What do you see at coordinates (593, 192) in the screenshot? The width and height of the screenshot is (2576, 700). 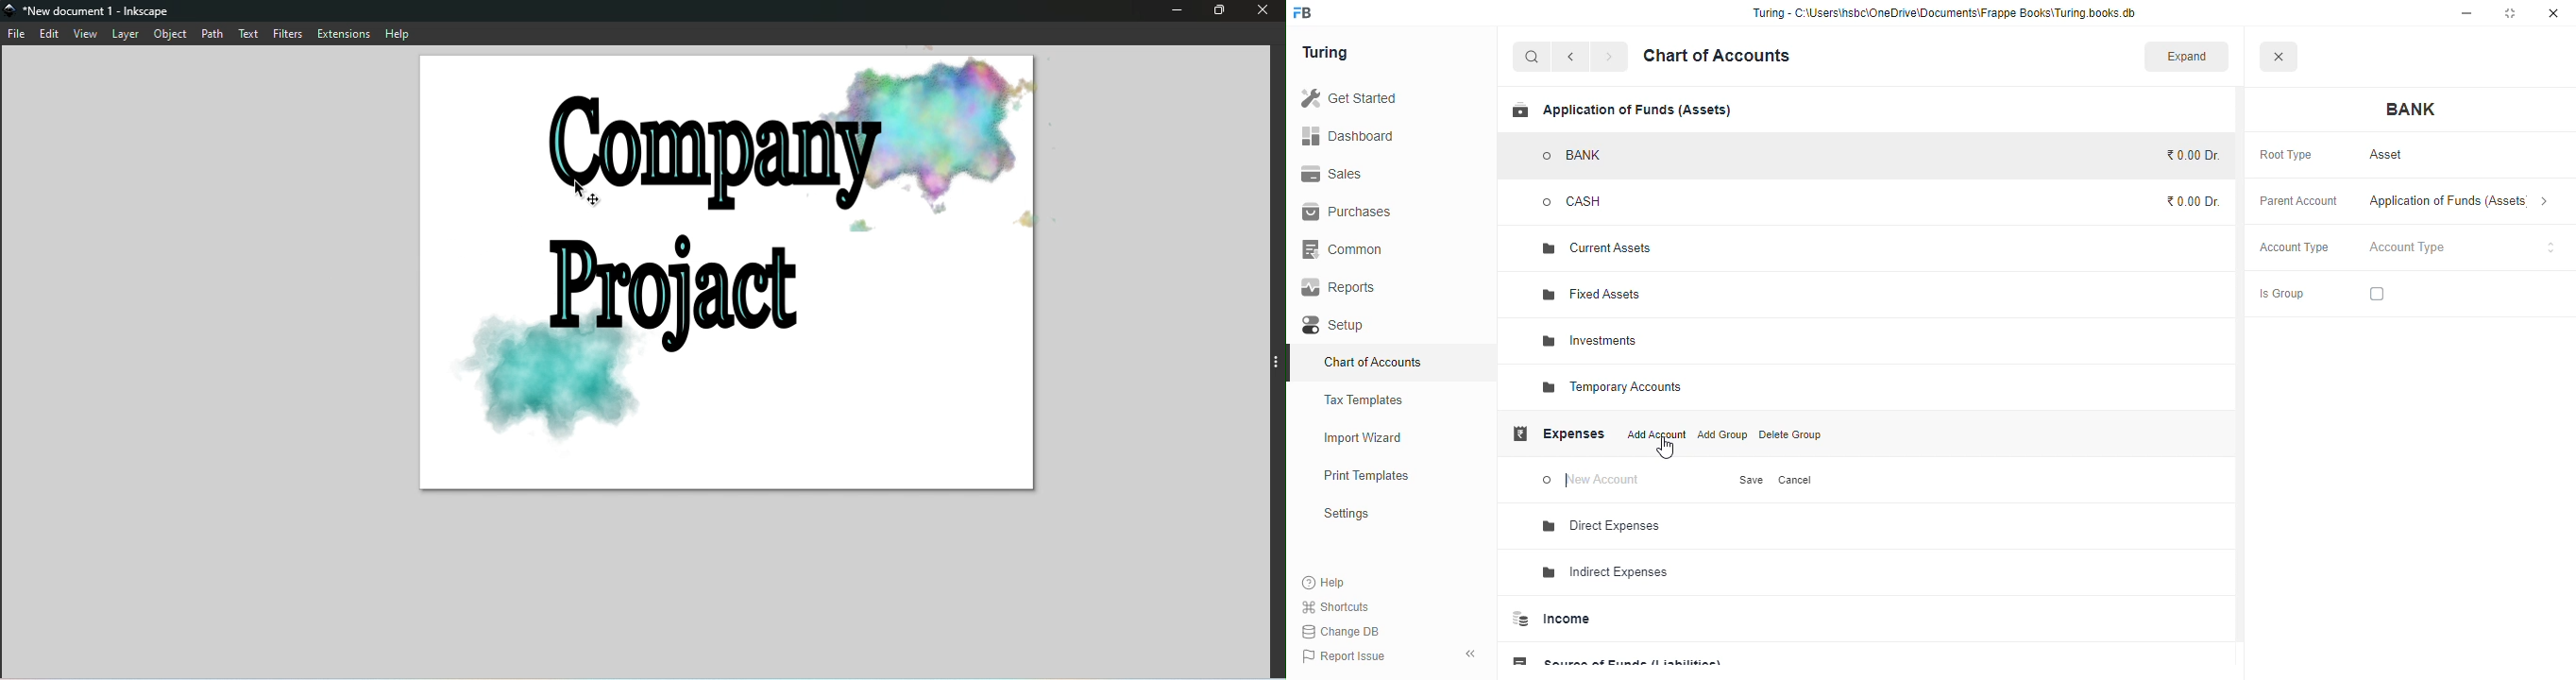 I see `cursor` at bounding box center [593, 192].